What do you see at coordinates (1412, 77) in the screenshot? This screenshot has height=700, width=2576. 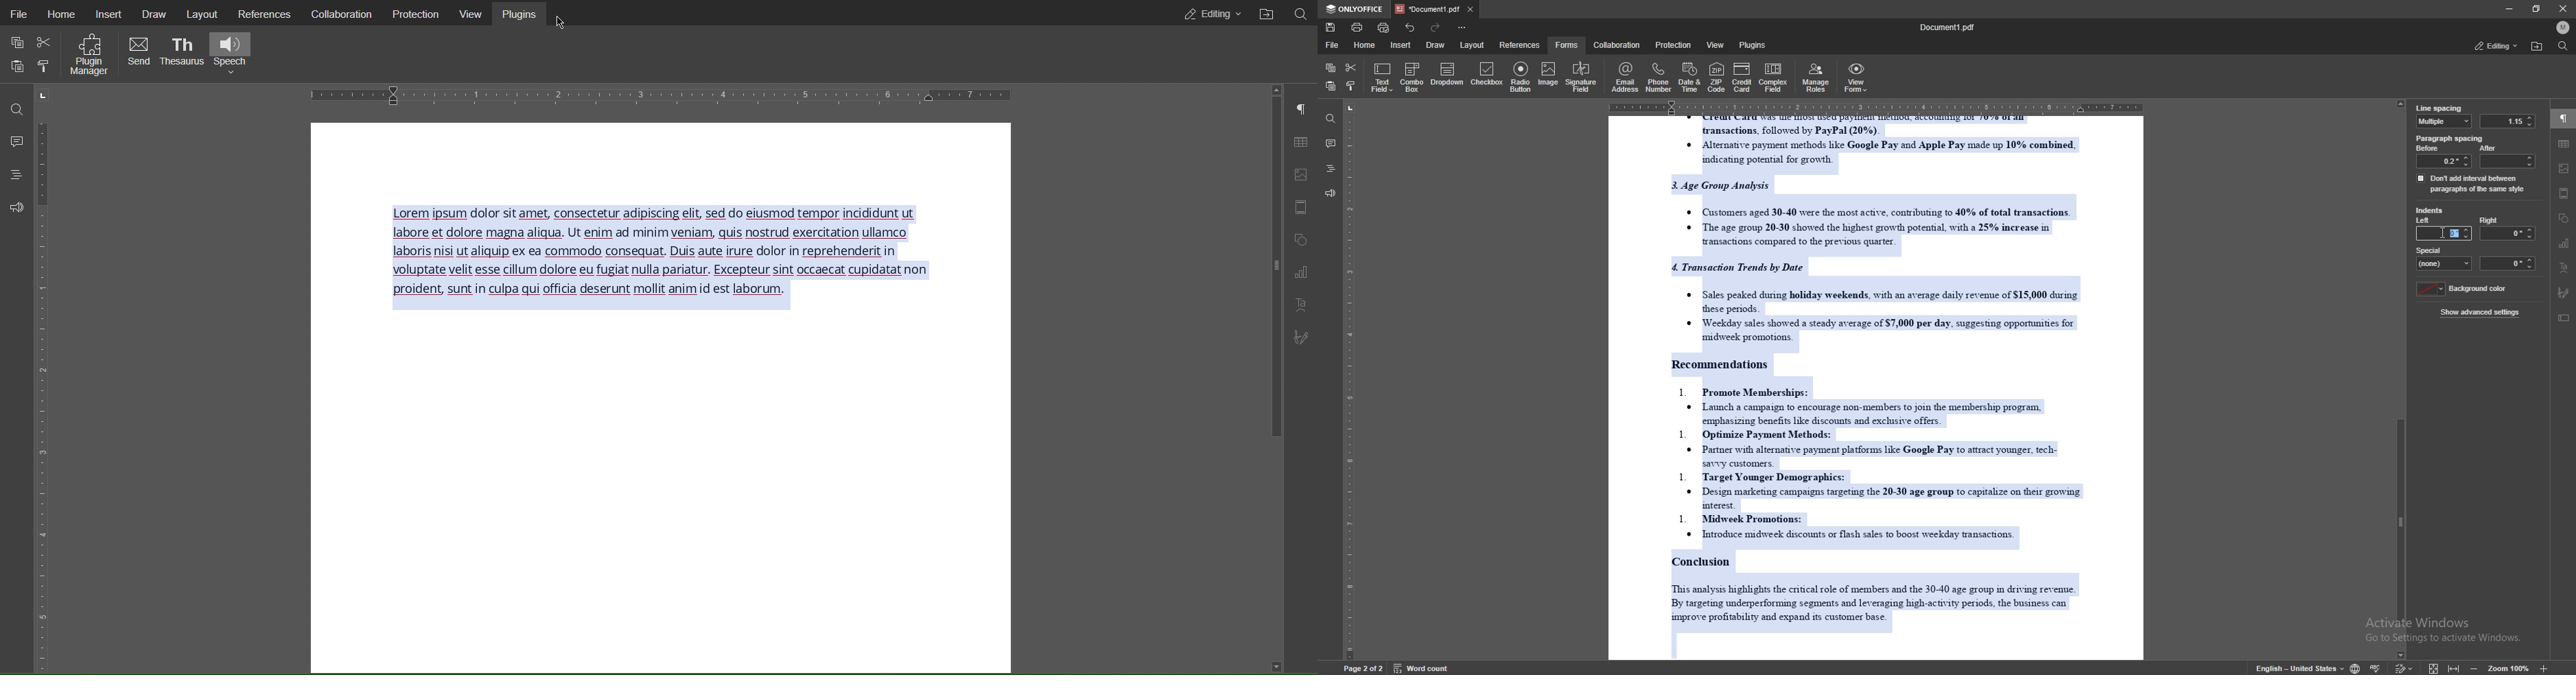 I see `combo box` at bounding box center [1412, 77].